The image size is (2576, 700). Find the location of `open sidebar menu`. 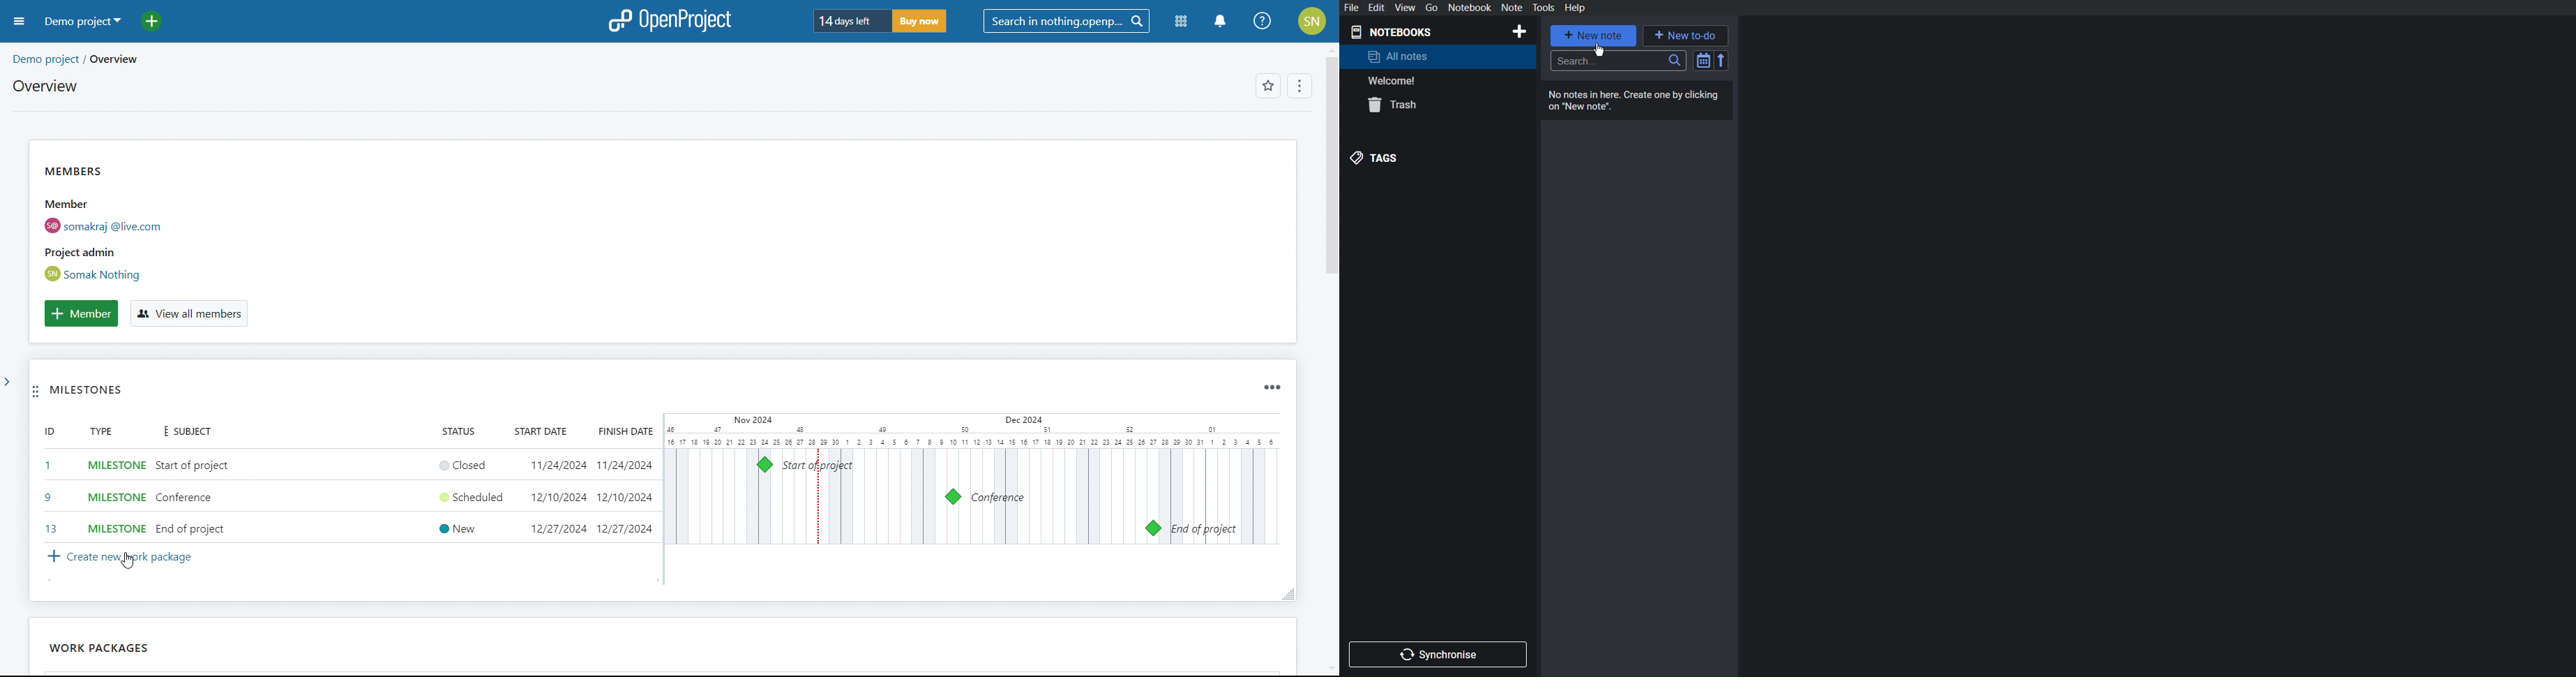

open sidebar menu is located at coordinates (20, 22).